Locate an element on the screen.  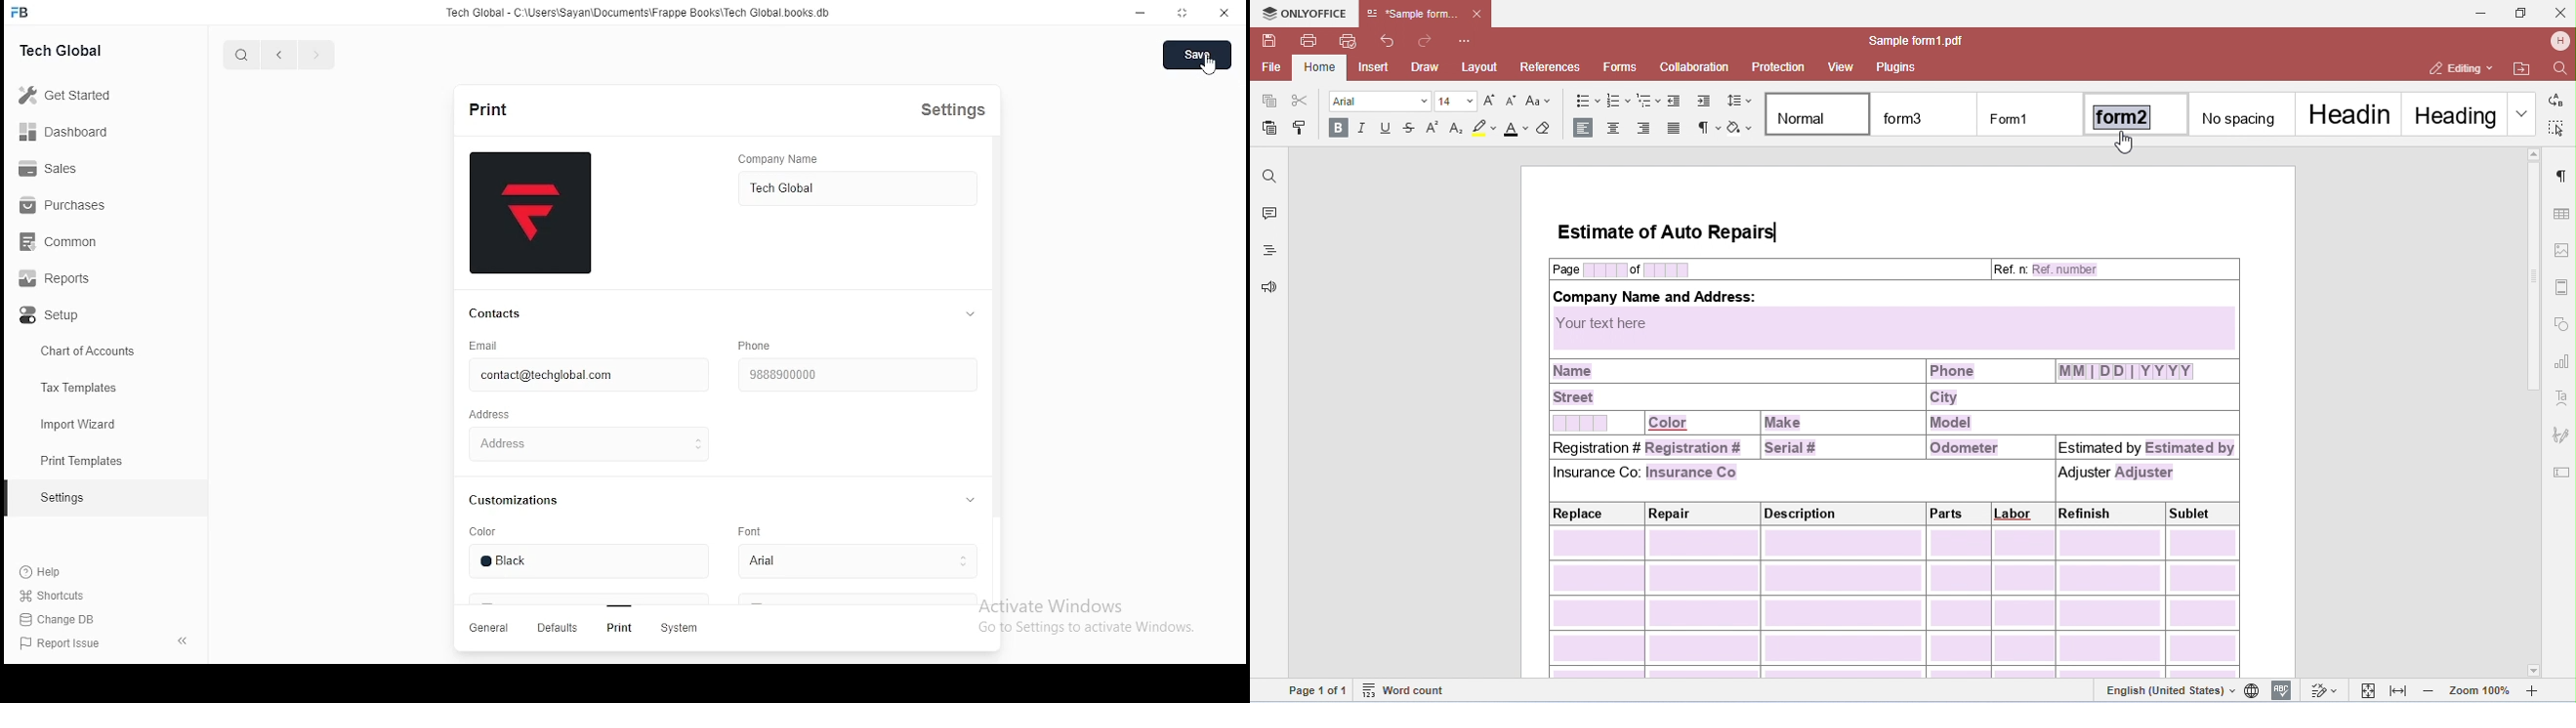
Company Name is located at coordinates (809, 159).